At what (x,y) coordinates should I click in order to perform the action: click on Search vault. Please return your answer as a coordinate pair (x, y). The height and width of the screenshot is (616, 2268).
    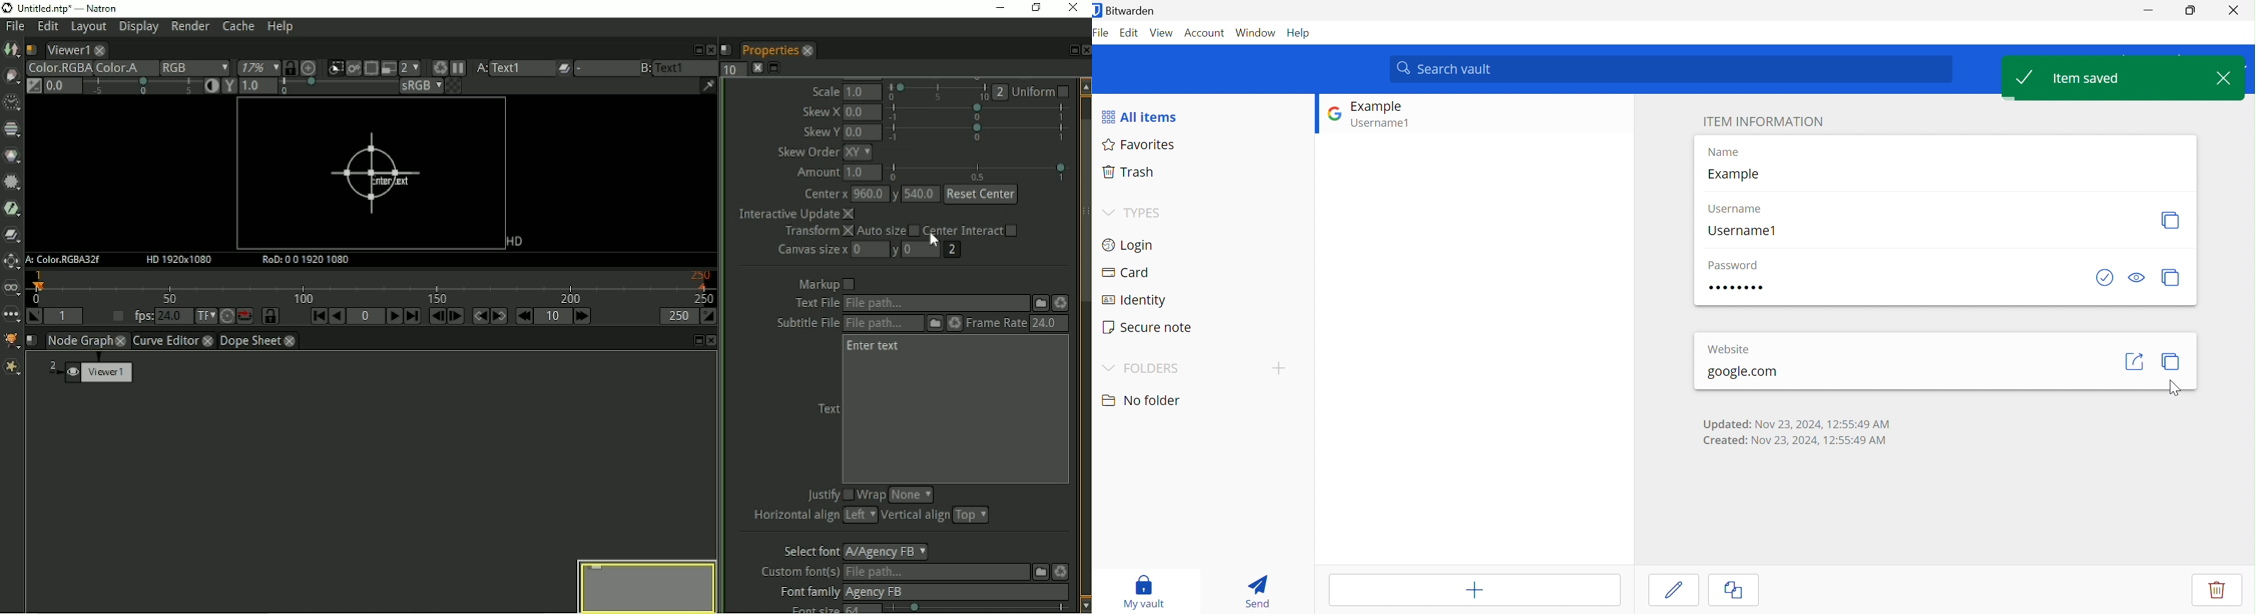
    Looking at the image, I should click on (1672, 68).